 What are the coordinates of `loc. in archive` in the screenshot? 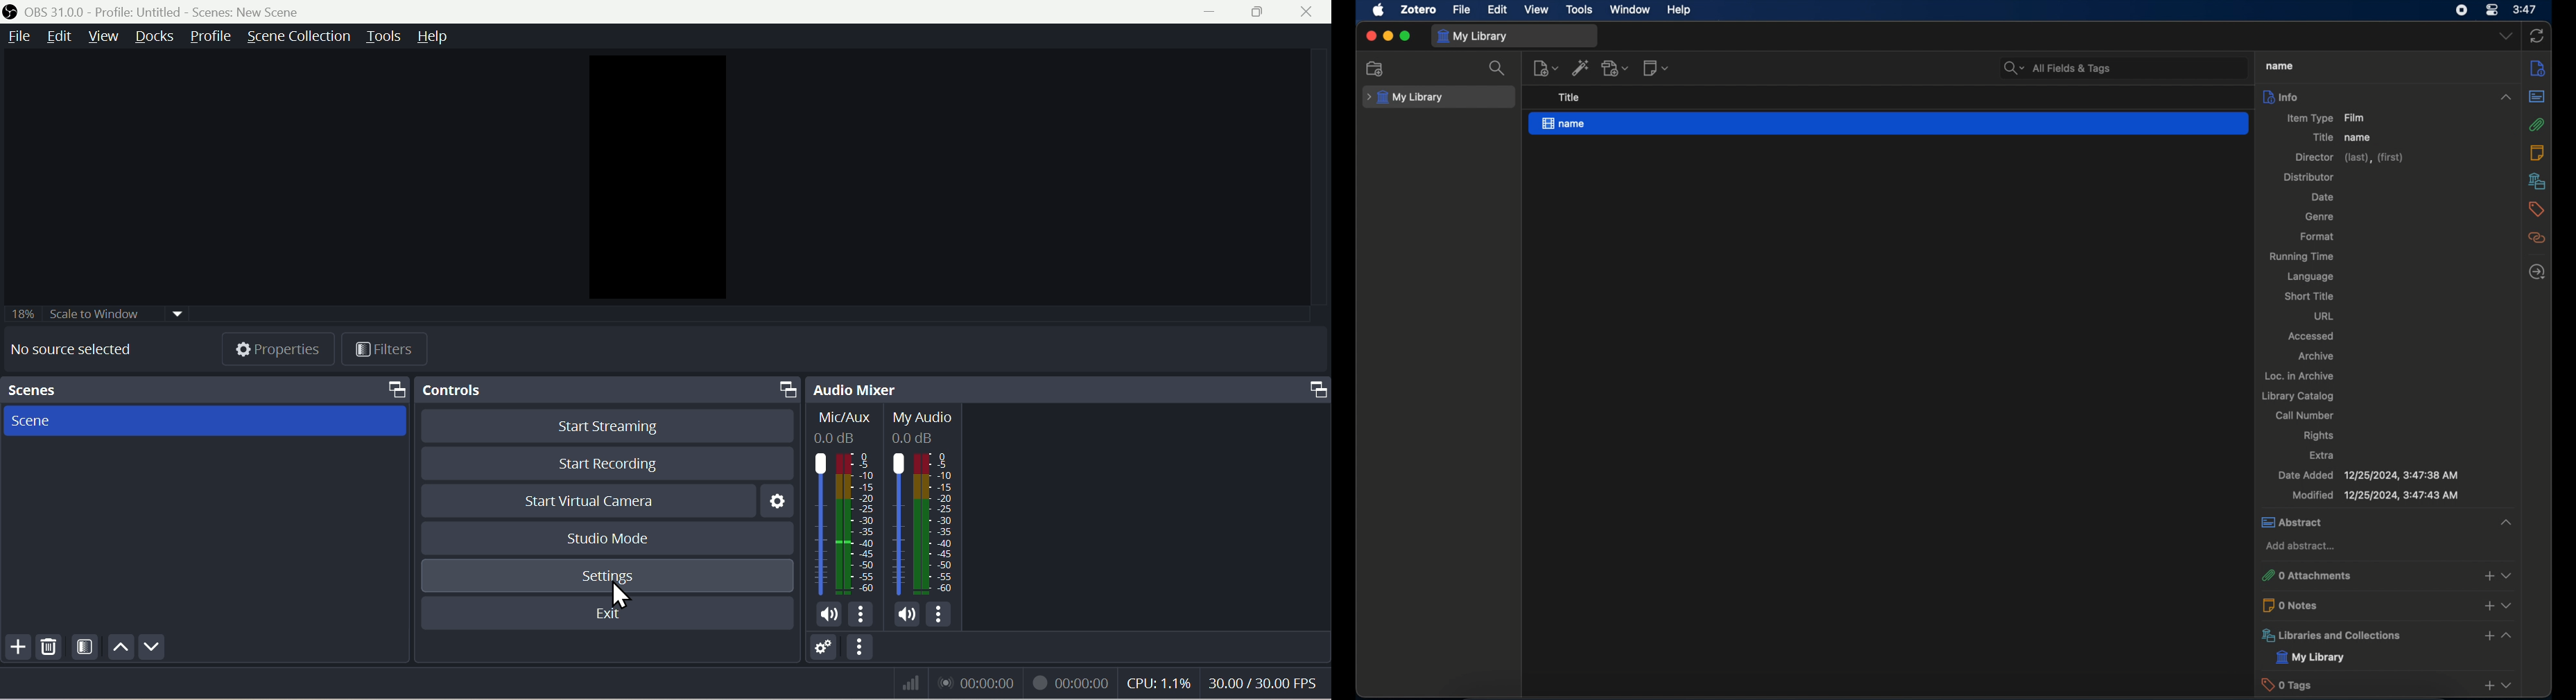 It's located at (2299, 376).